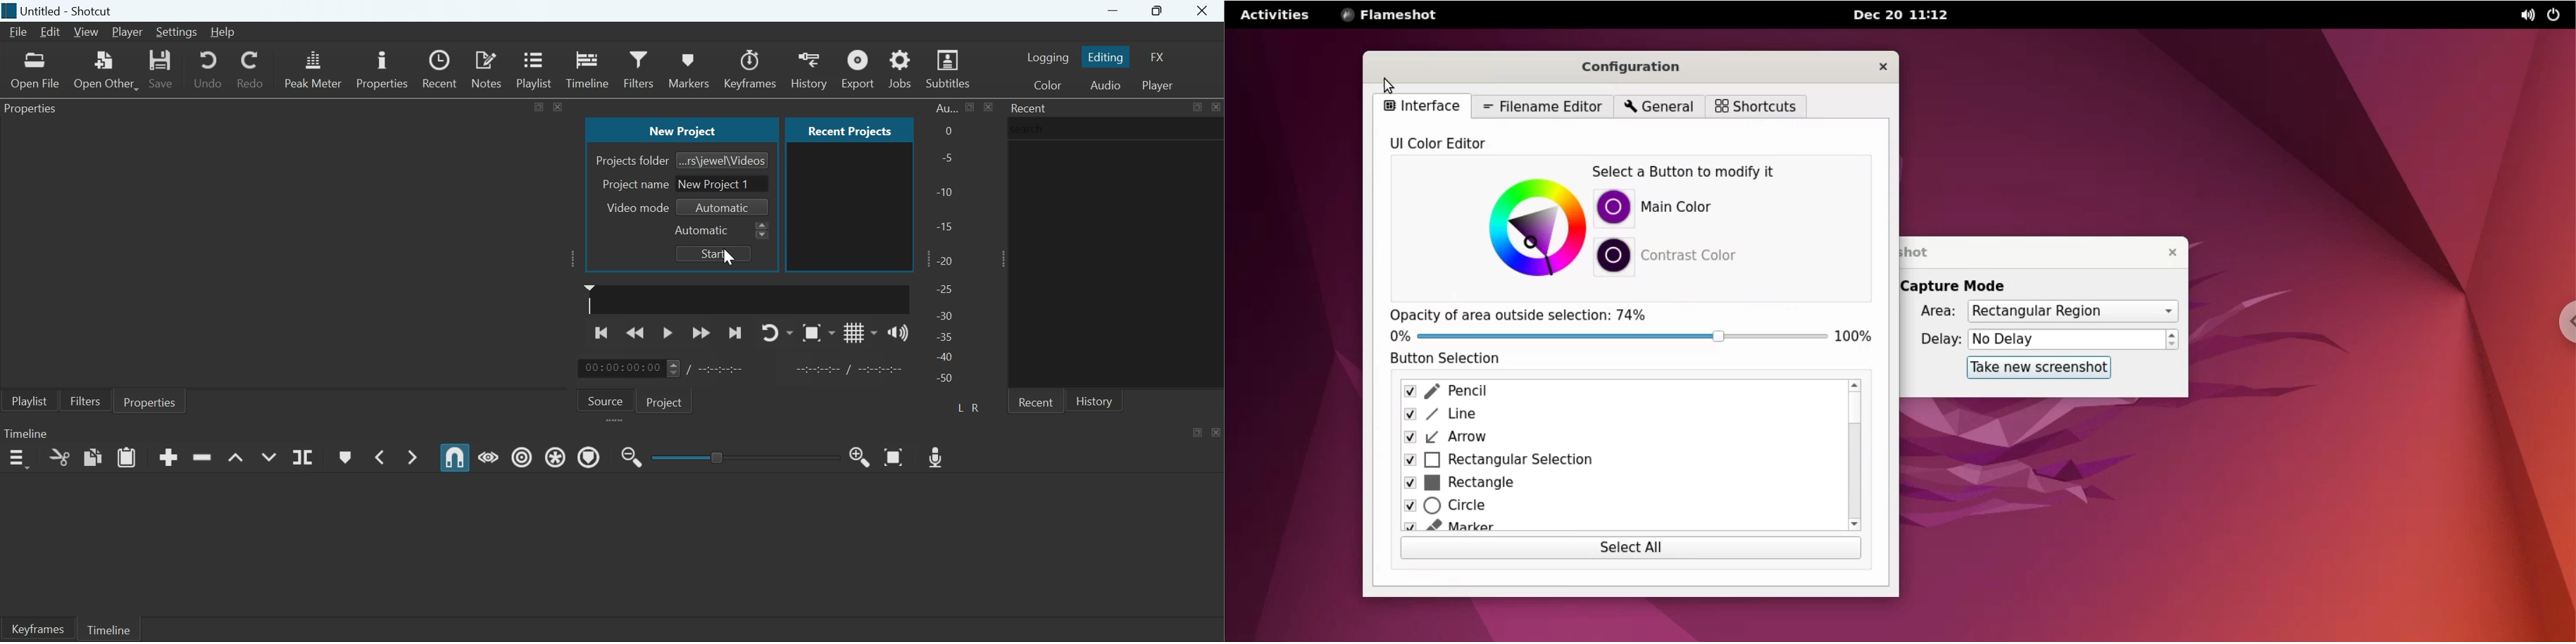  What do you see at coordinates (719, 456) in the screenshot?
I see `Toggle` at bounding box center [719, 456].